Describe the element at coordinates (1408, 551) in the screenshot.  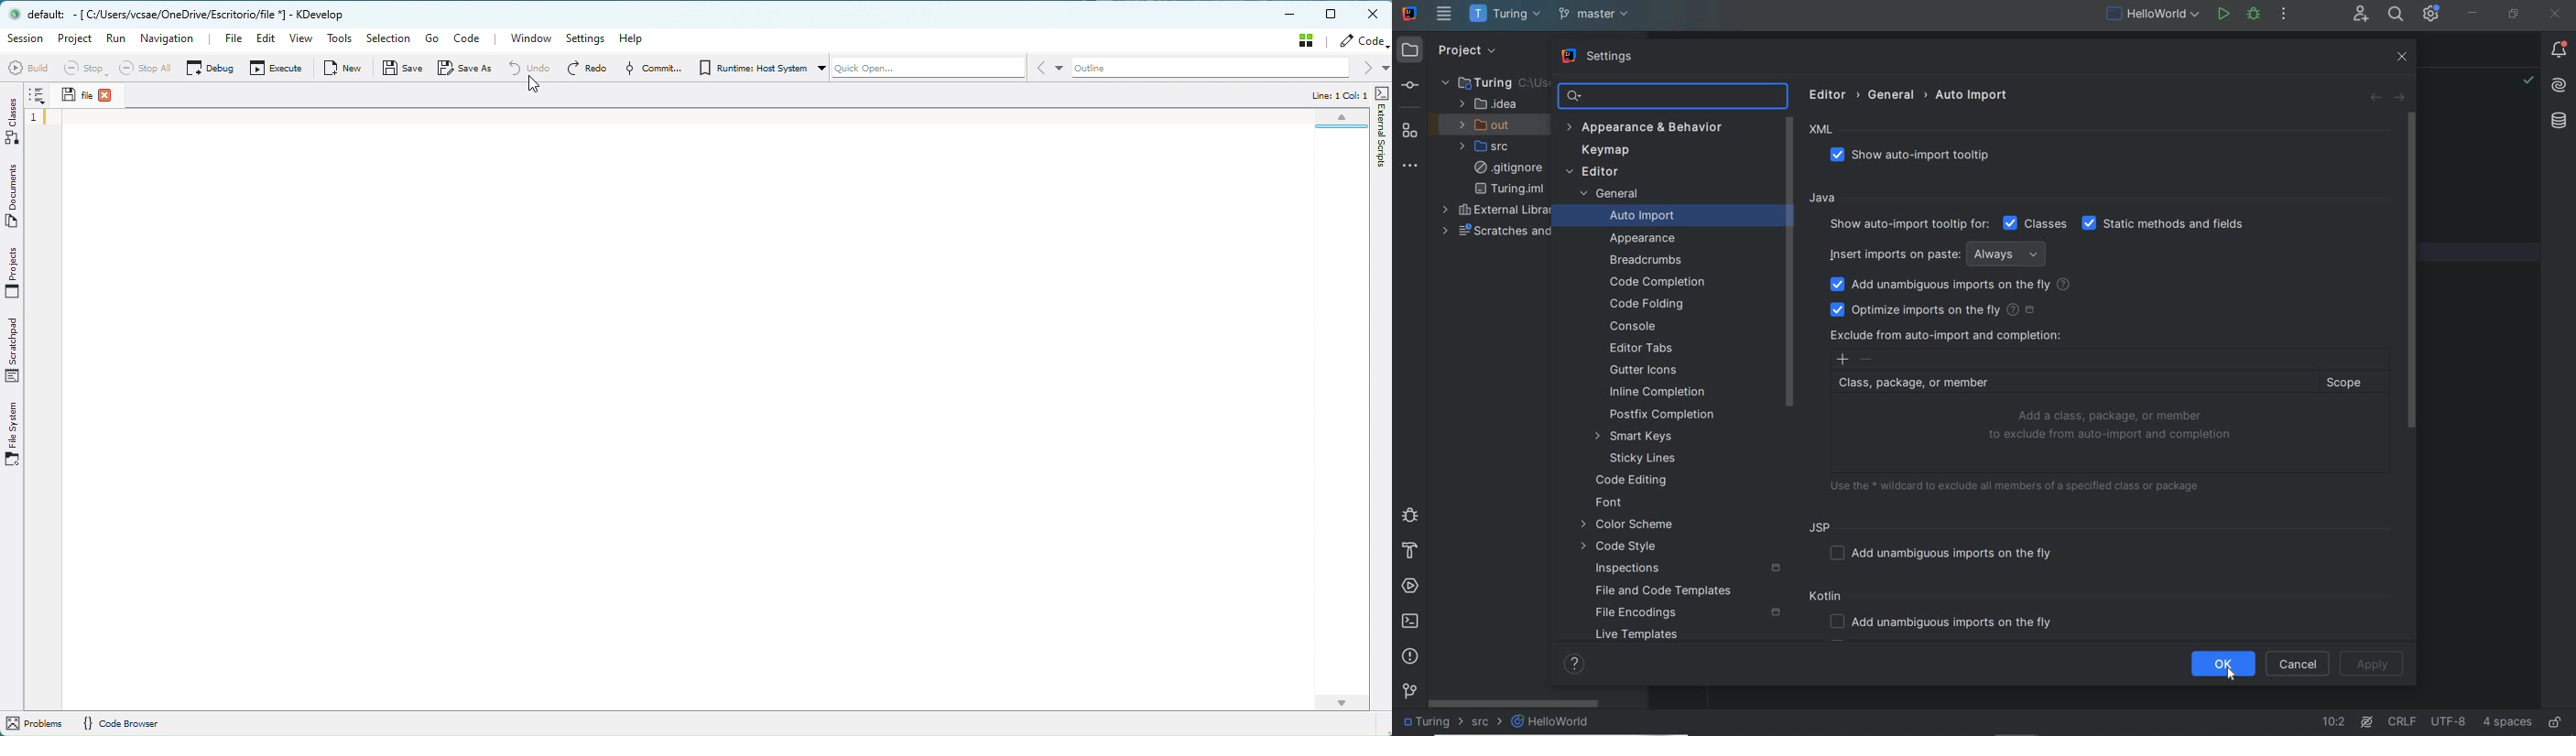
I see `build` at that location.